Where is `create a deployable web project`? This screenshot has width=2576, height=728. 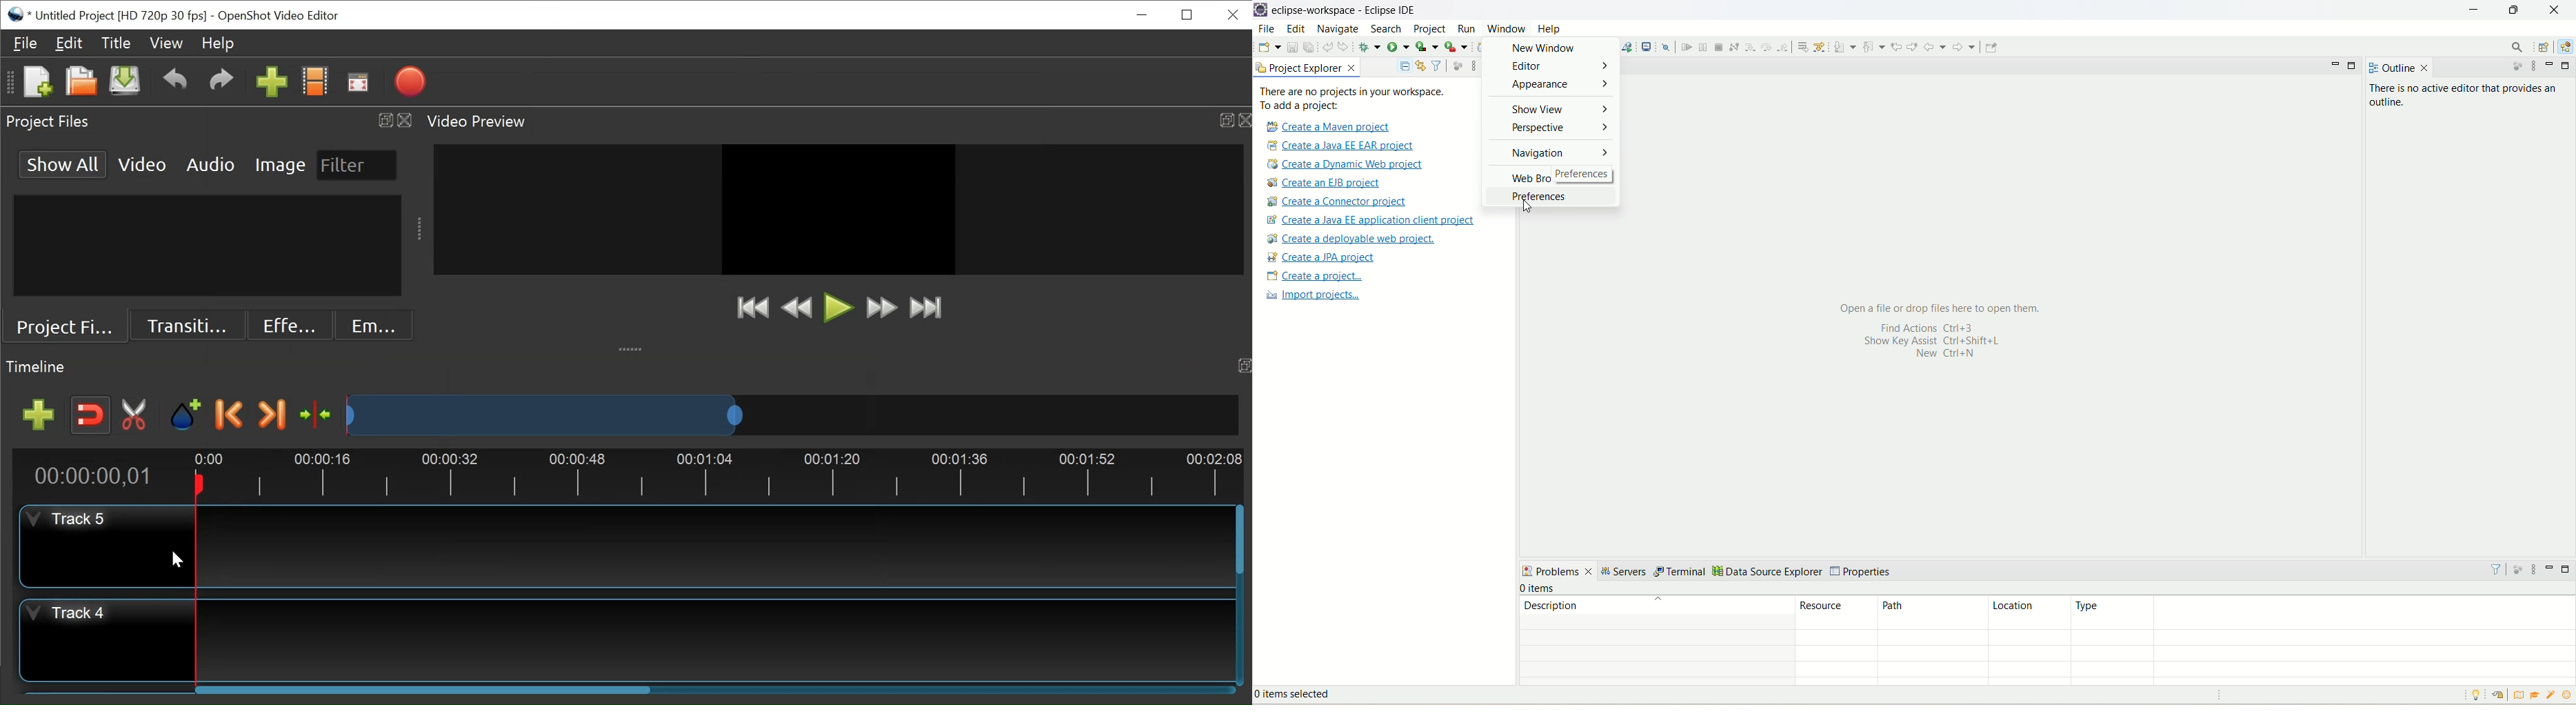
create a deployable web project is located at coordinates (1352, 239).